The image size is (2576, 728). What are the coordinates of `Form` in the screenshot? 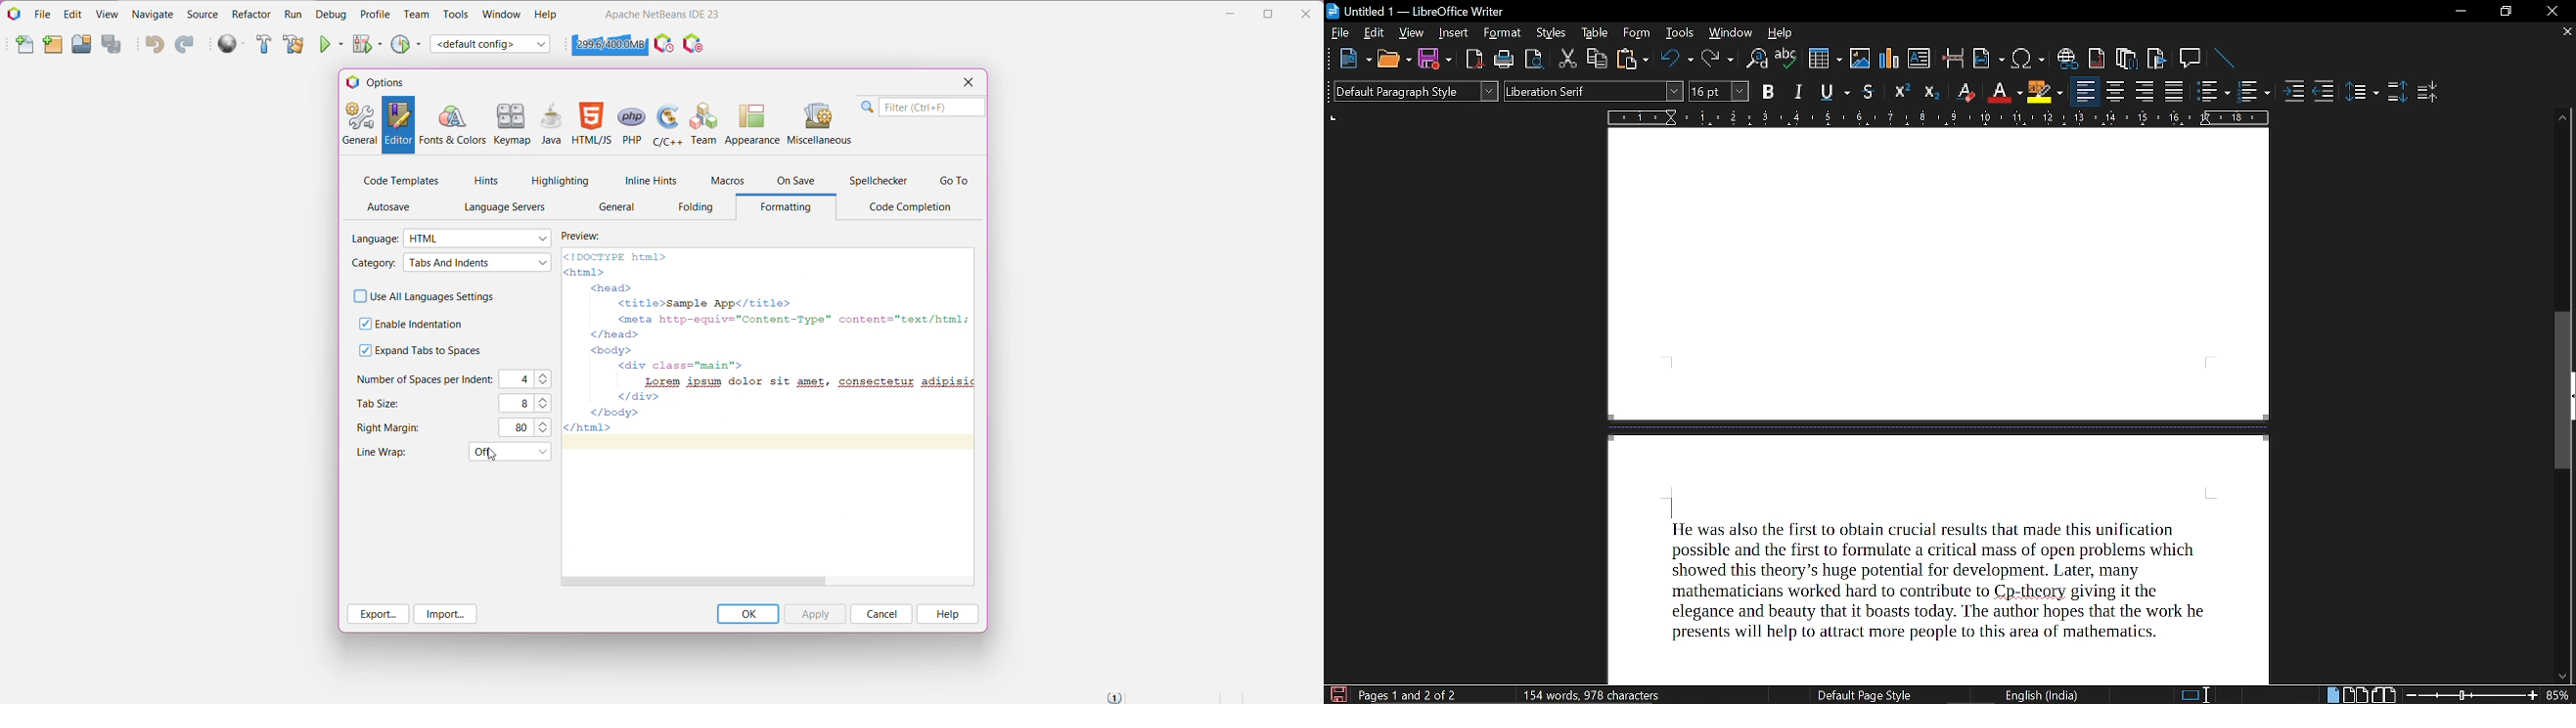 It's located at (1635, 34).